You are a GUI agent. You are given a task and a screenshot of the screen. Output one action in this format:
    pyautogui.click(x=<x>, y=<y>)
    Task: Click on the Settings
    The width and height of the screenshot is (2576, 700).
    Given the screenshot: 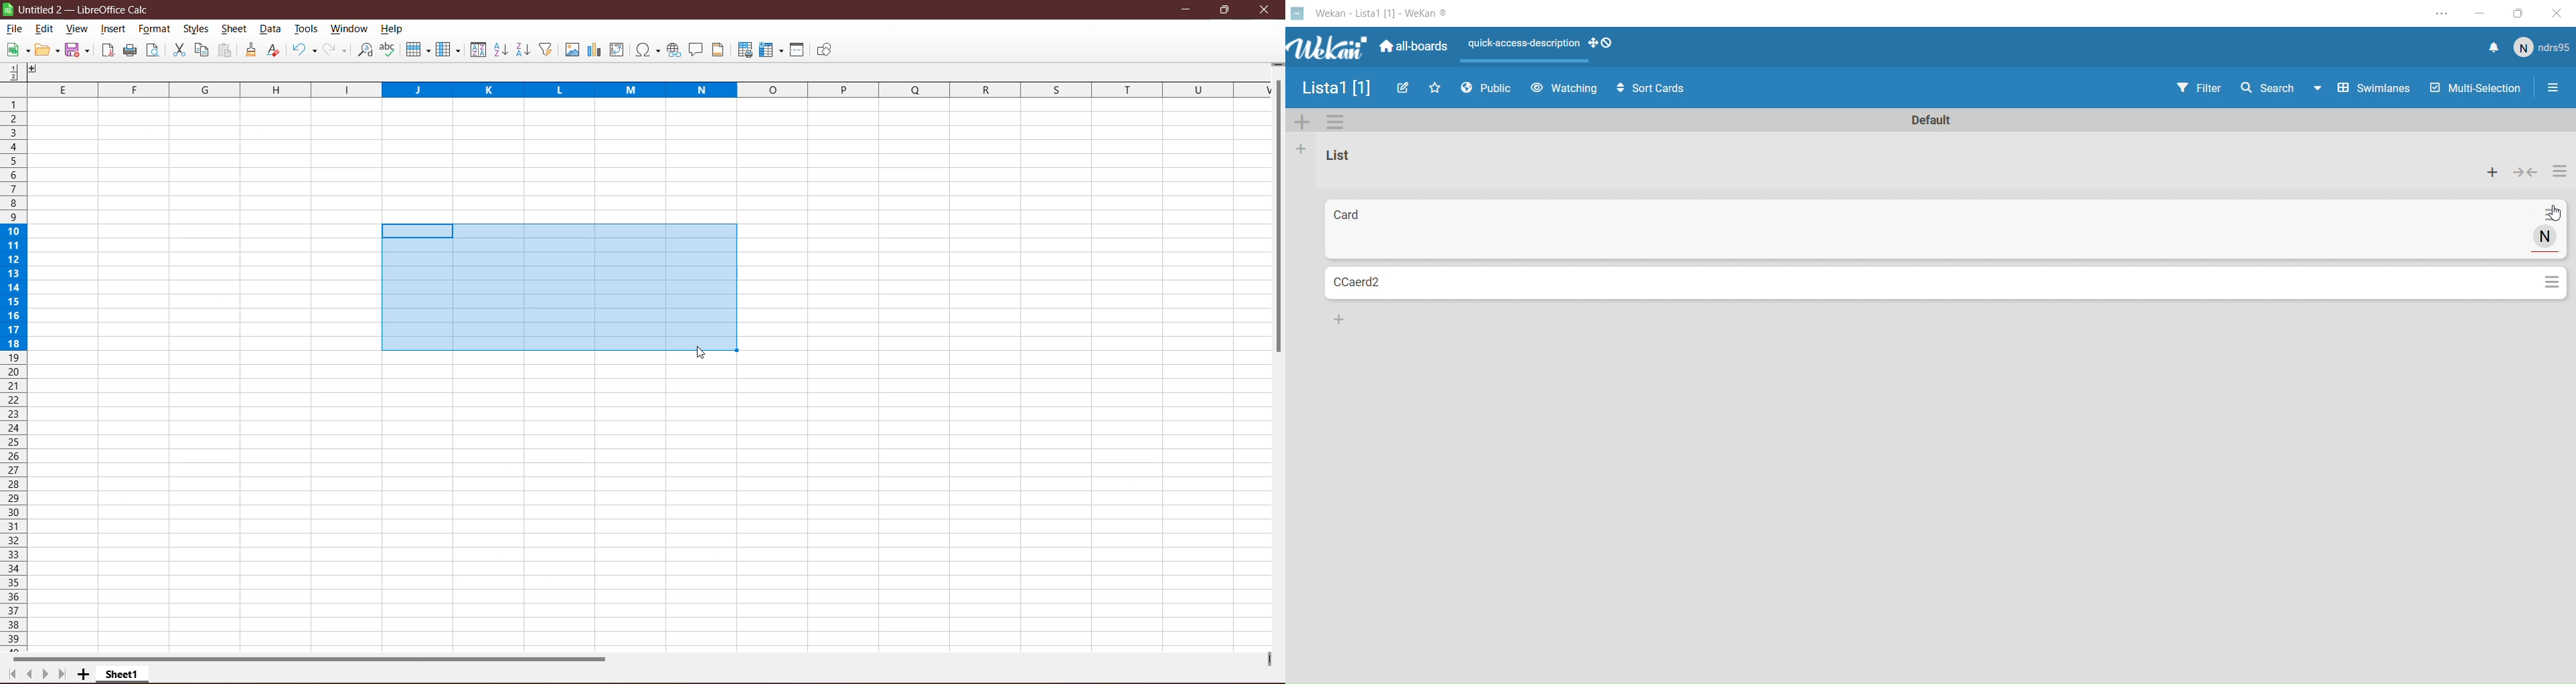 What is the action you would take?
    pyautogui.click(x=1338, y=121)
    